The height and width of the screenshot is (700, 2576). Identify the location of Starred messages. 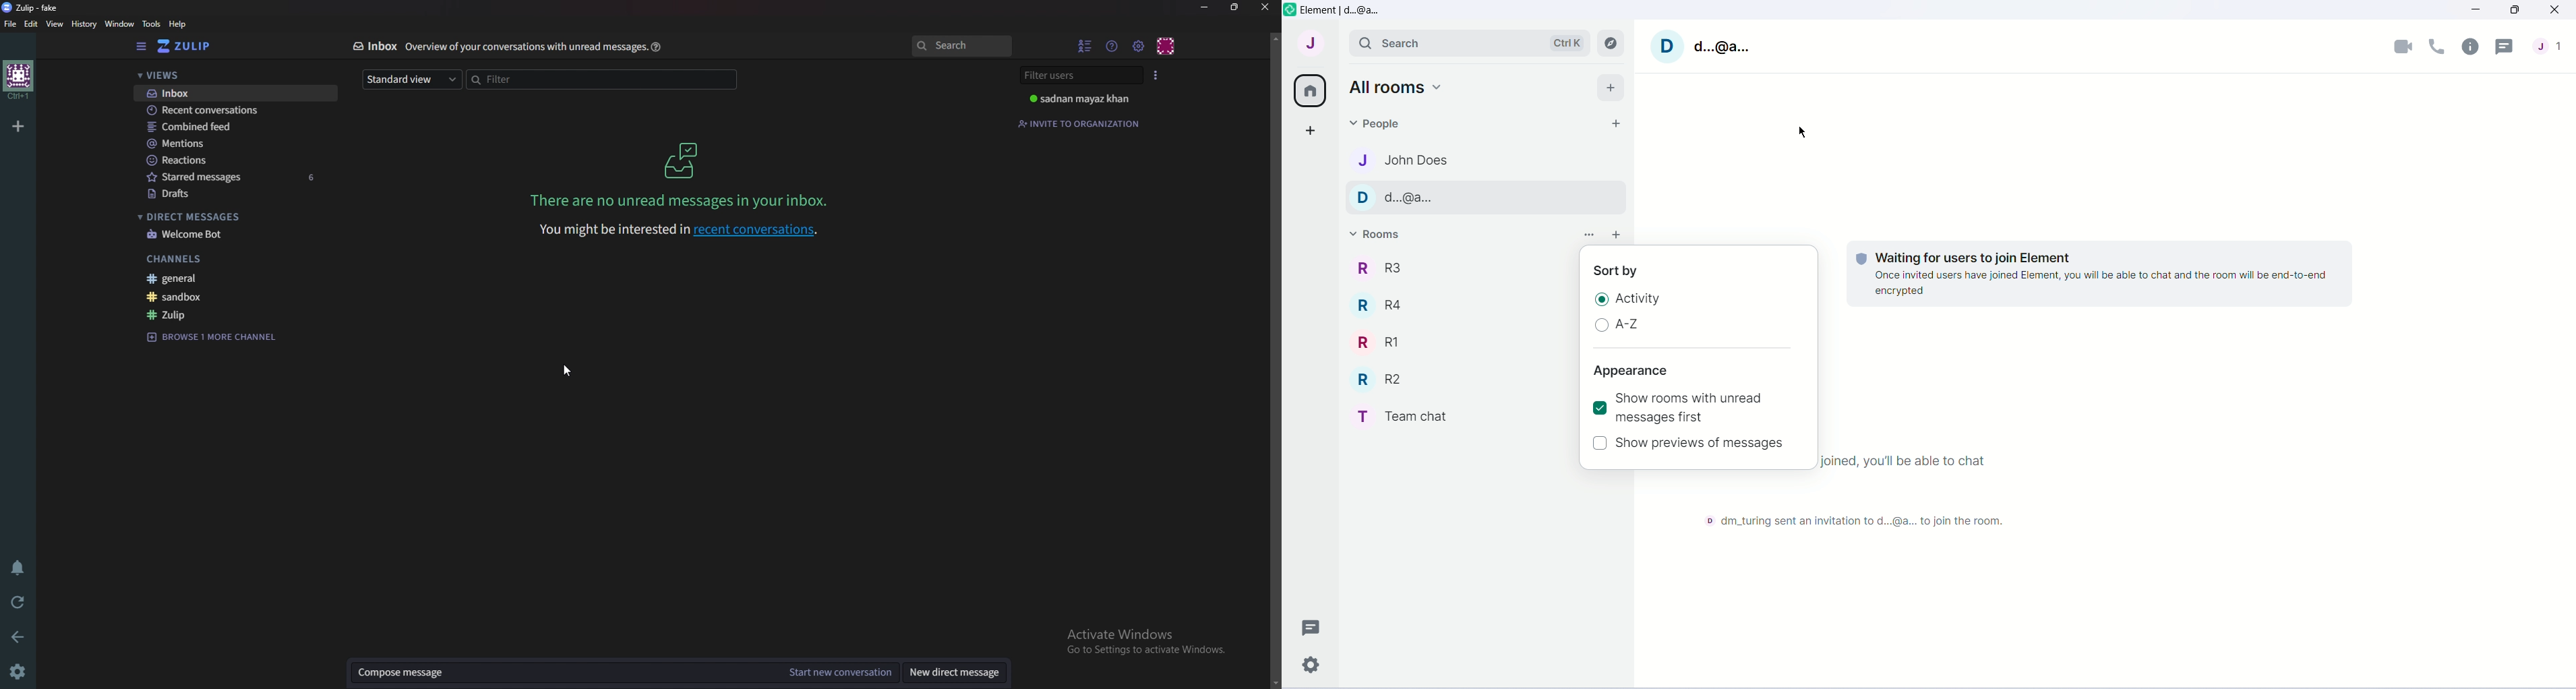
(240, 177).